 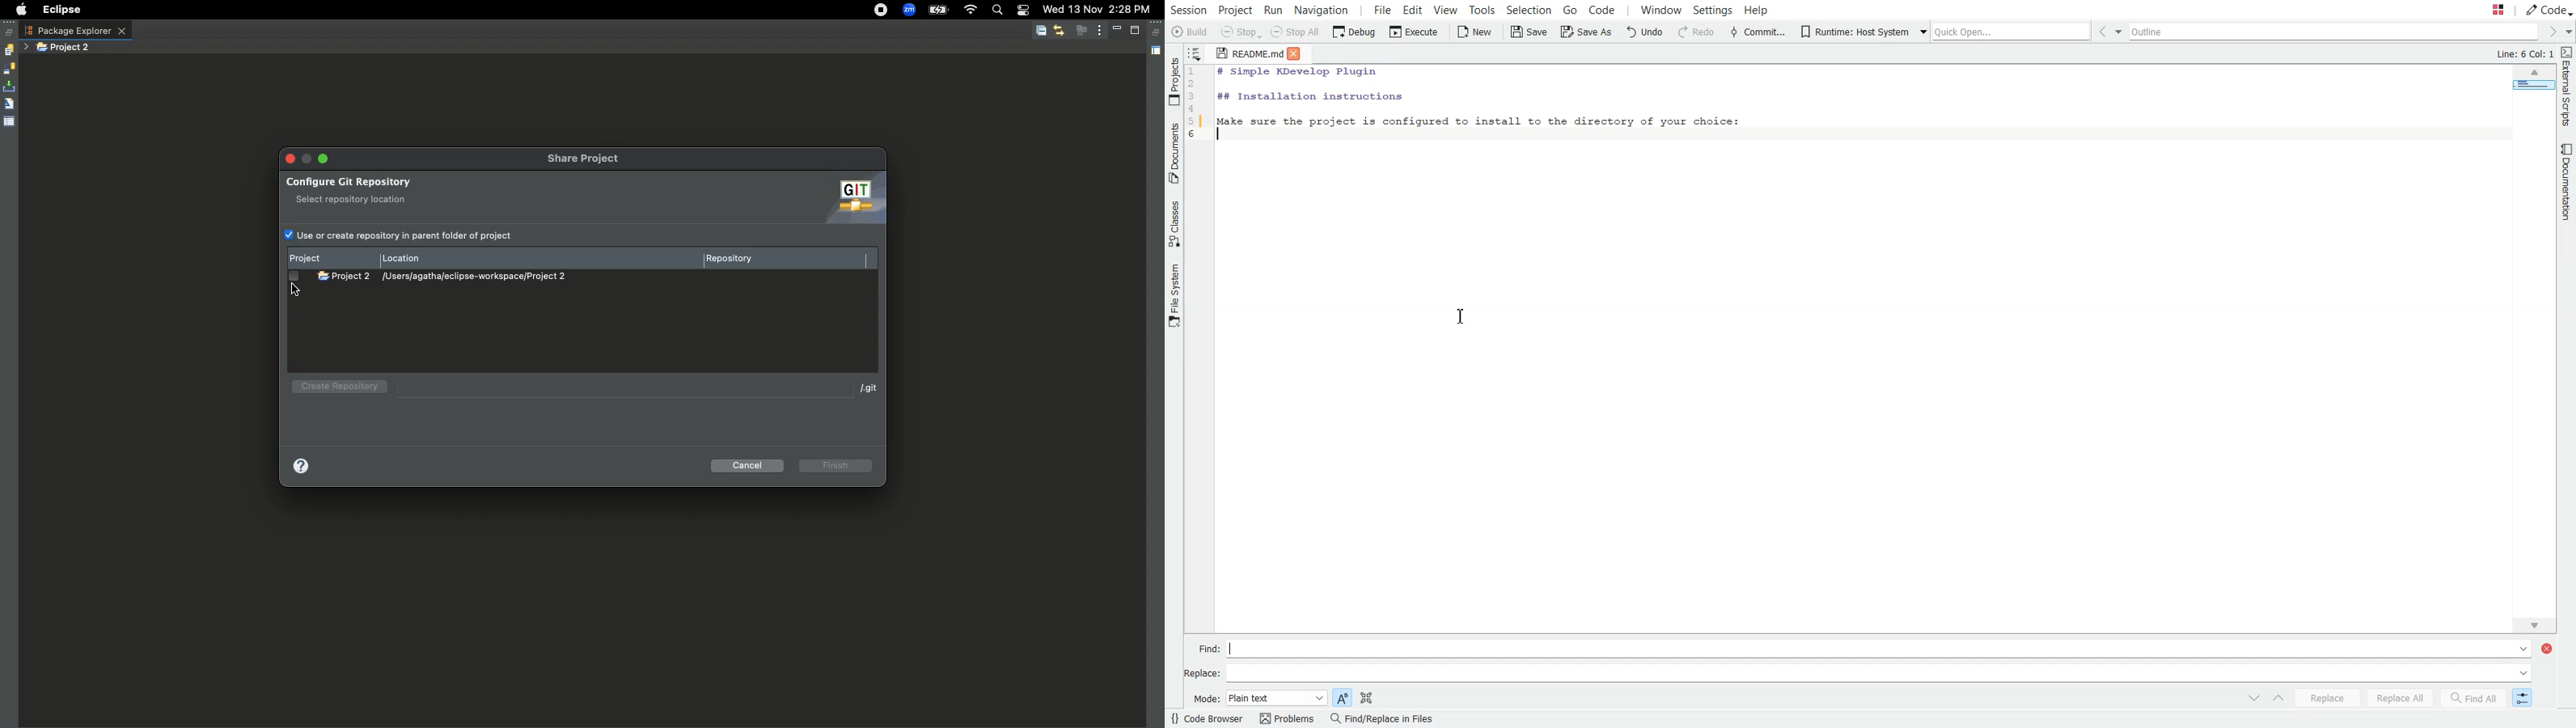 What do you see at coordinates (11, 87) in the screenshot?
I see `Git staging ` at bounding box center [11, 87].